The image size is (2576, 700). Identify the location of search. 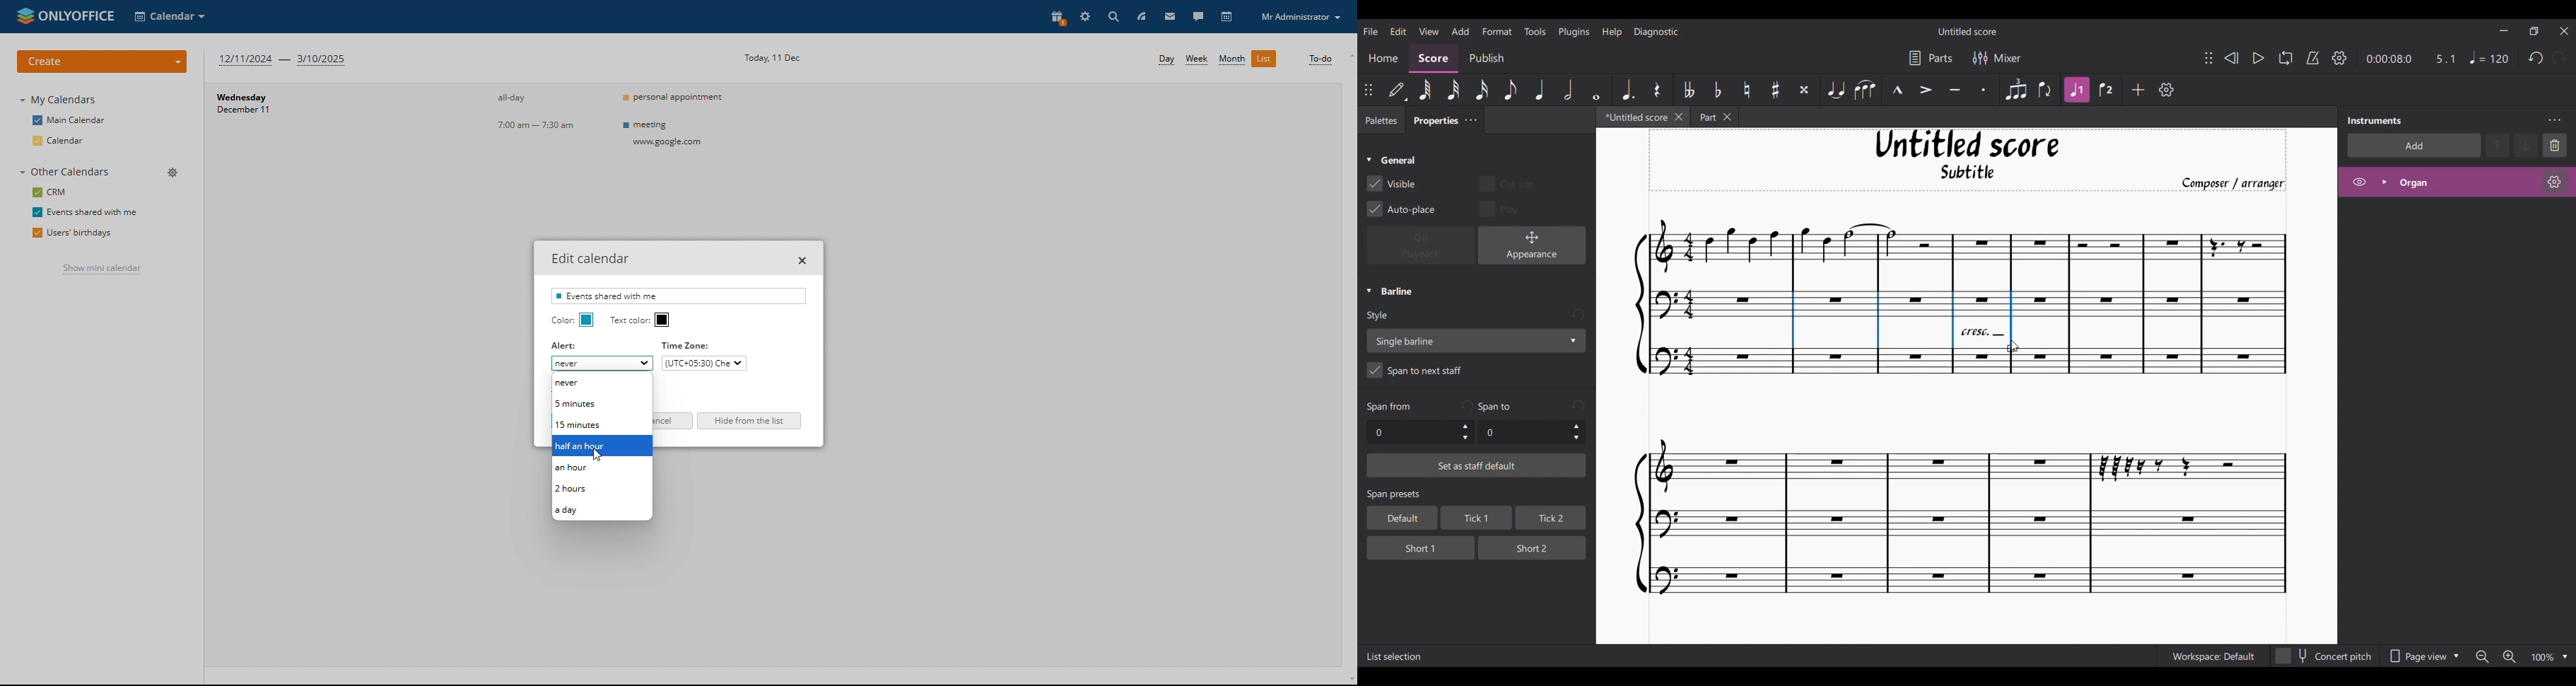
(1111, 16).